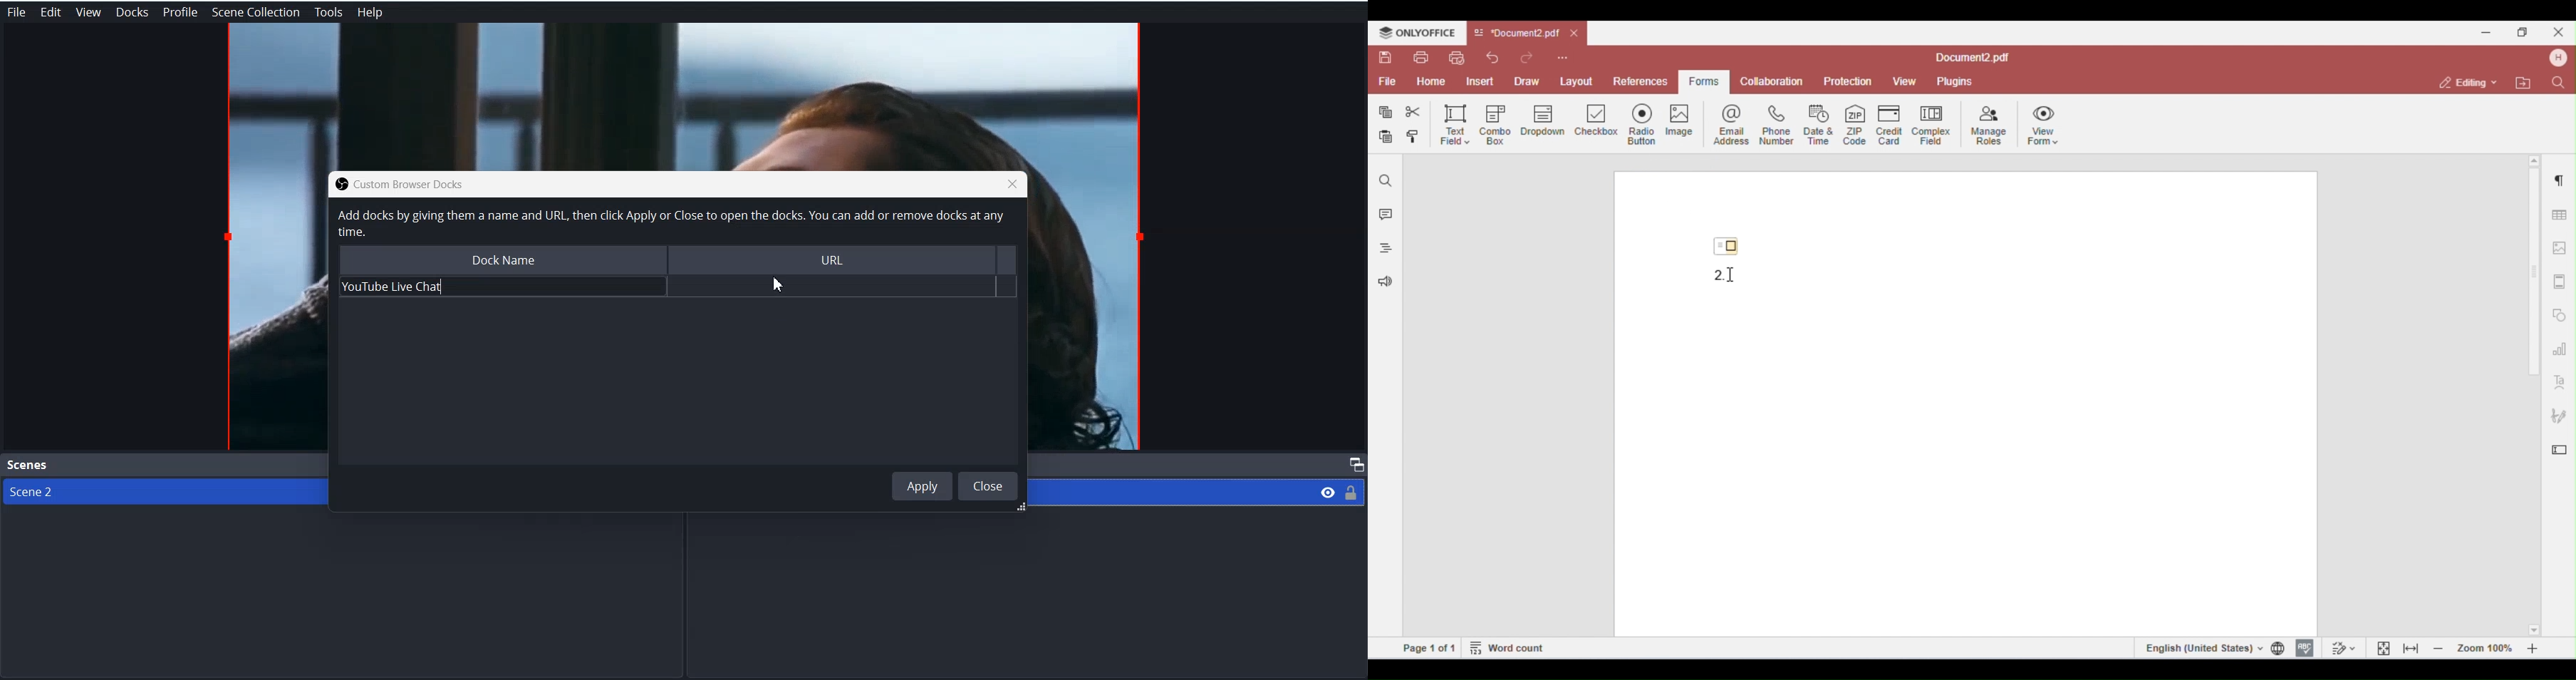  Describe the element at coordinates (338, 184) in the screenshot. I see `OBS logo` at that location.